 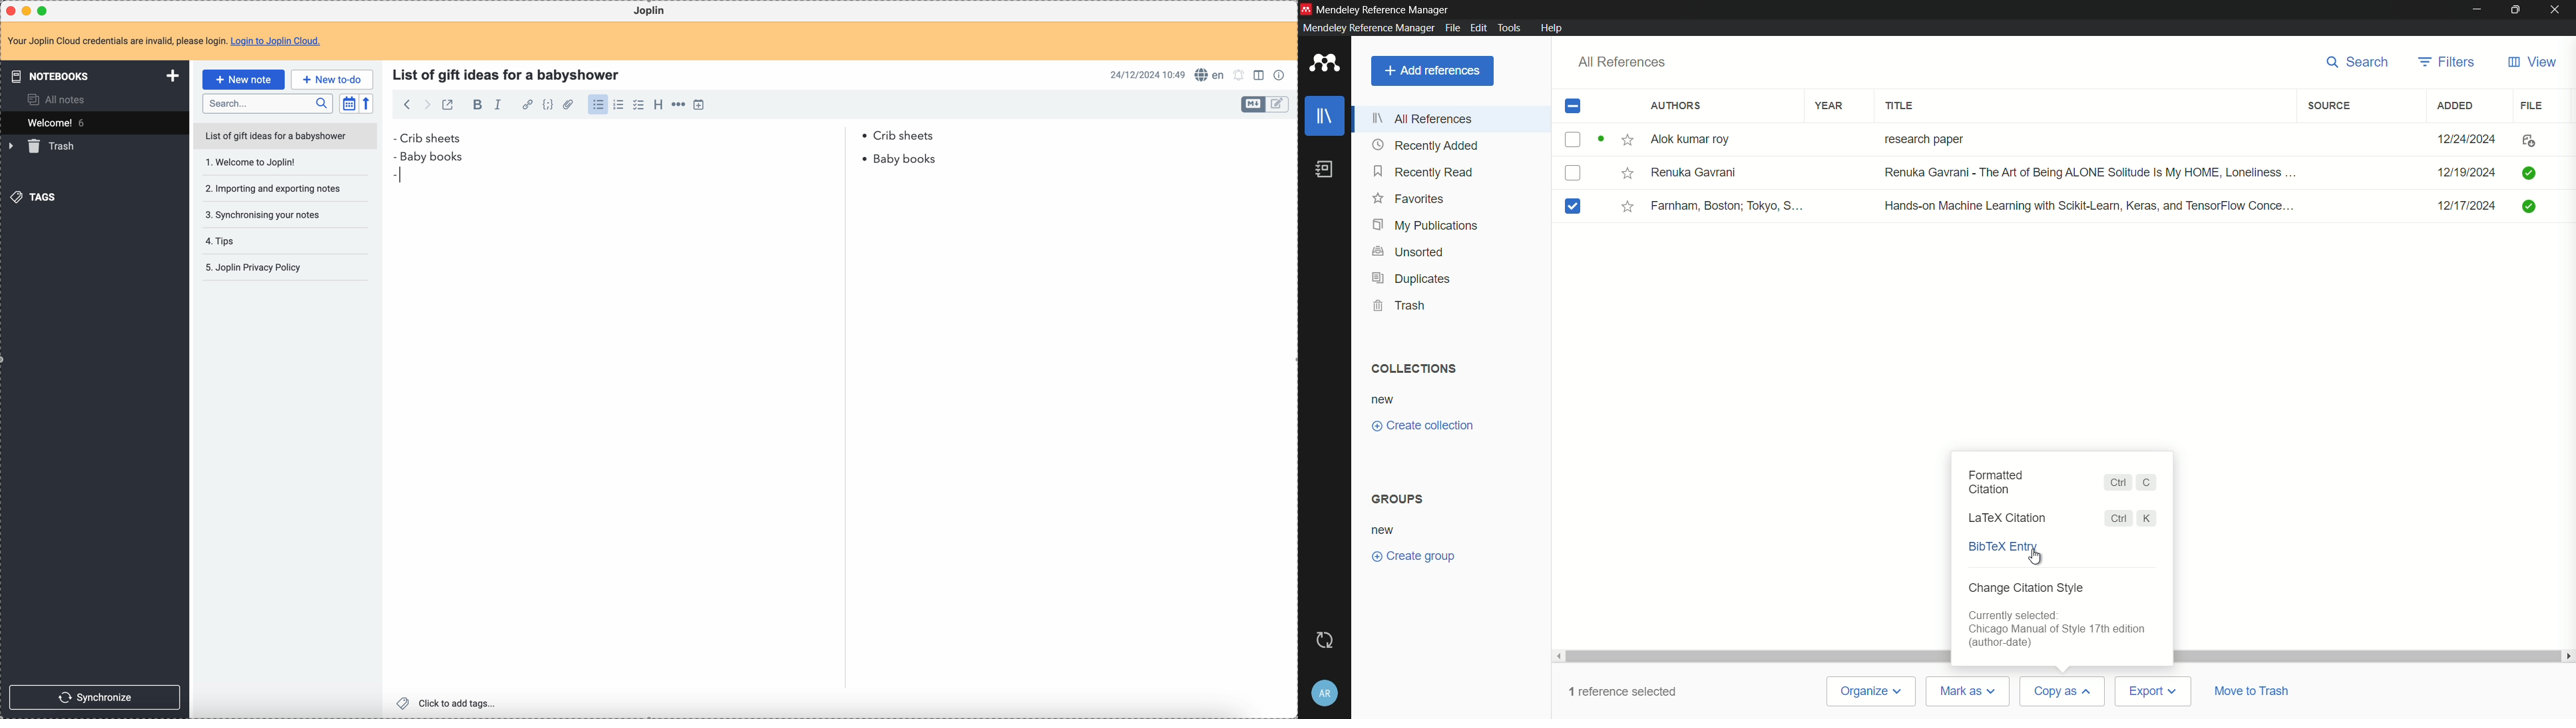 I want to click on all notes, so click(x=58, y=99).